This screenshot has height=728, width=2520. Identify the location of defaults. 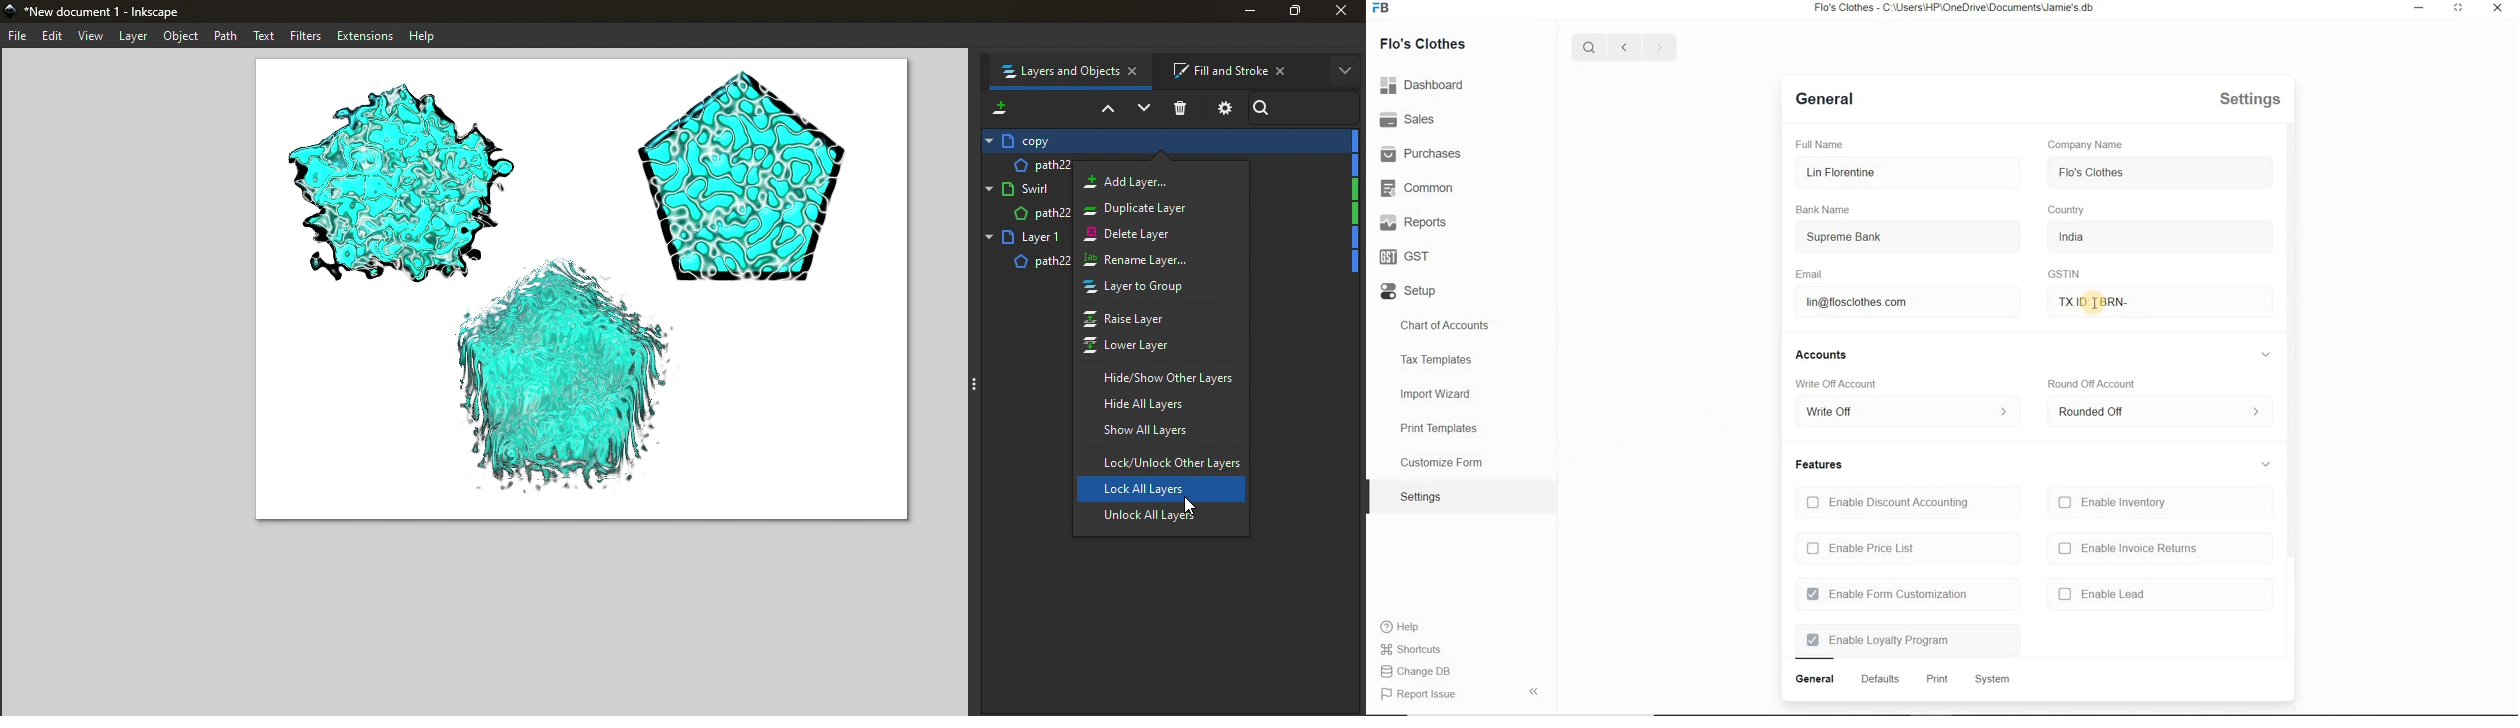
(1880, 679).